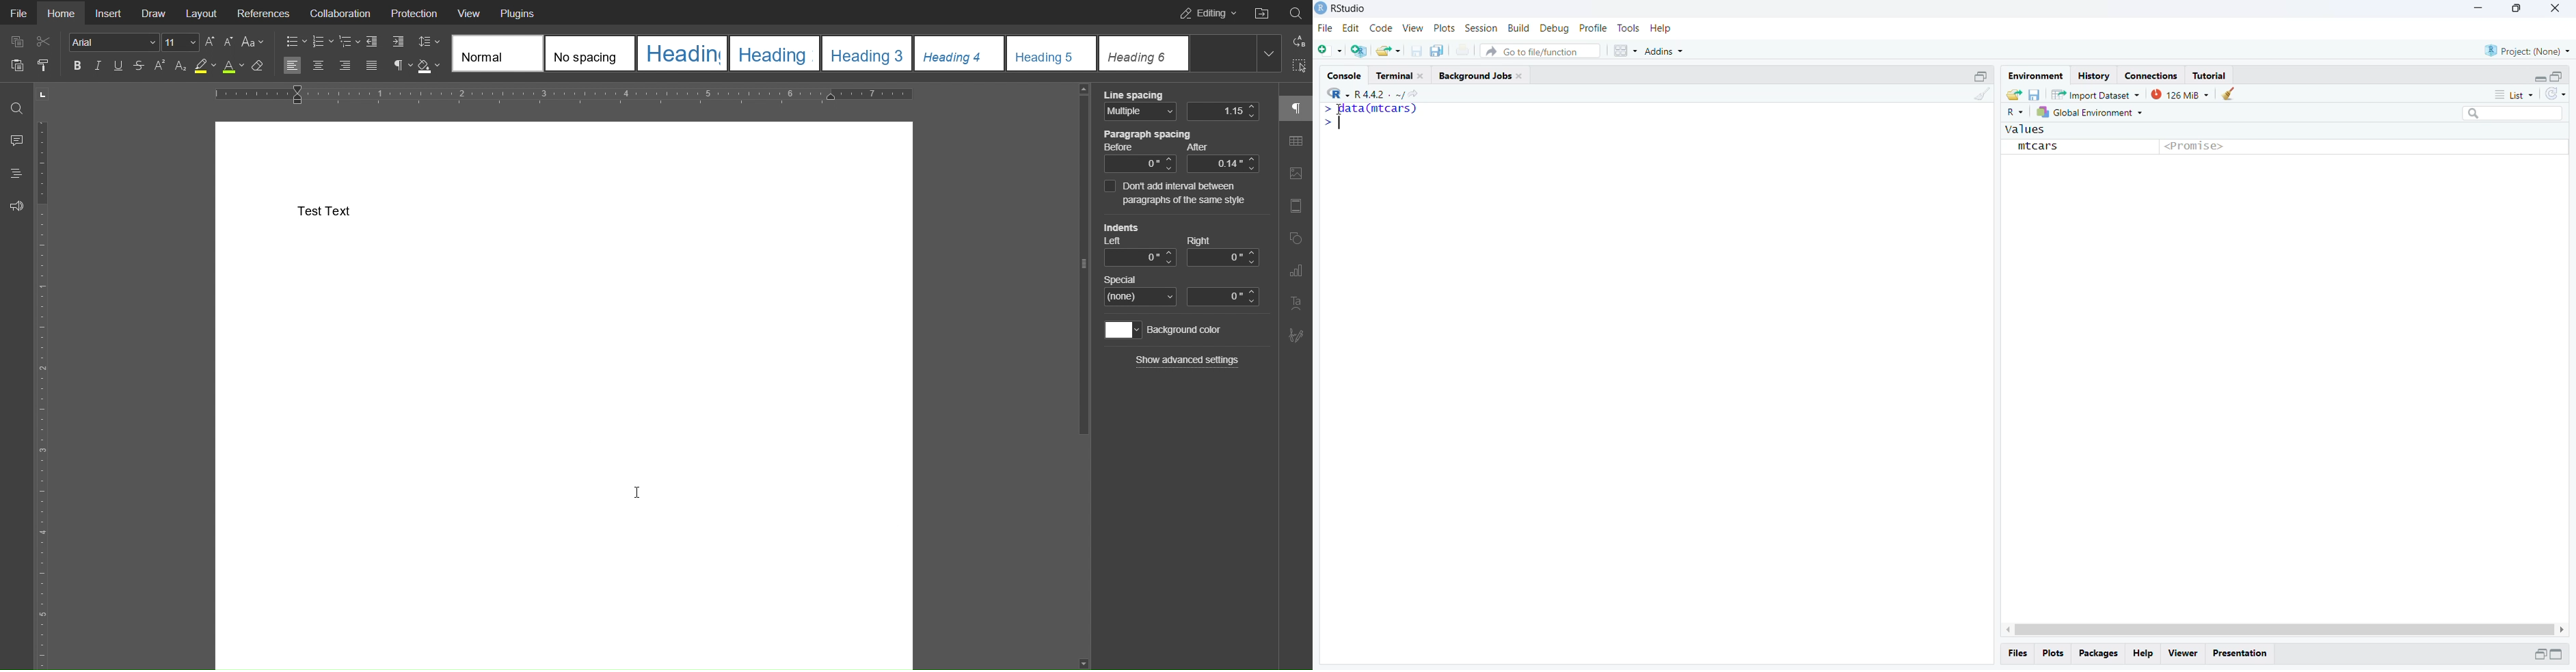 Image resolution: width=2576 pixels, height=672 pixels. I want to click on Viewer, so click(2183, 654).